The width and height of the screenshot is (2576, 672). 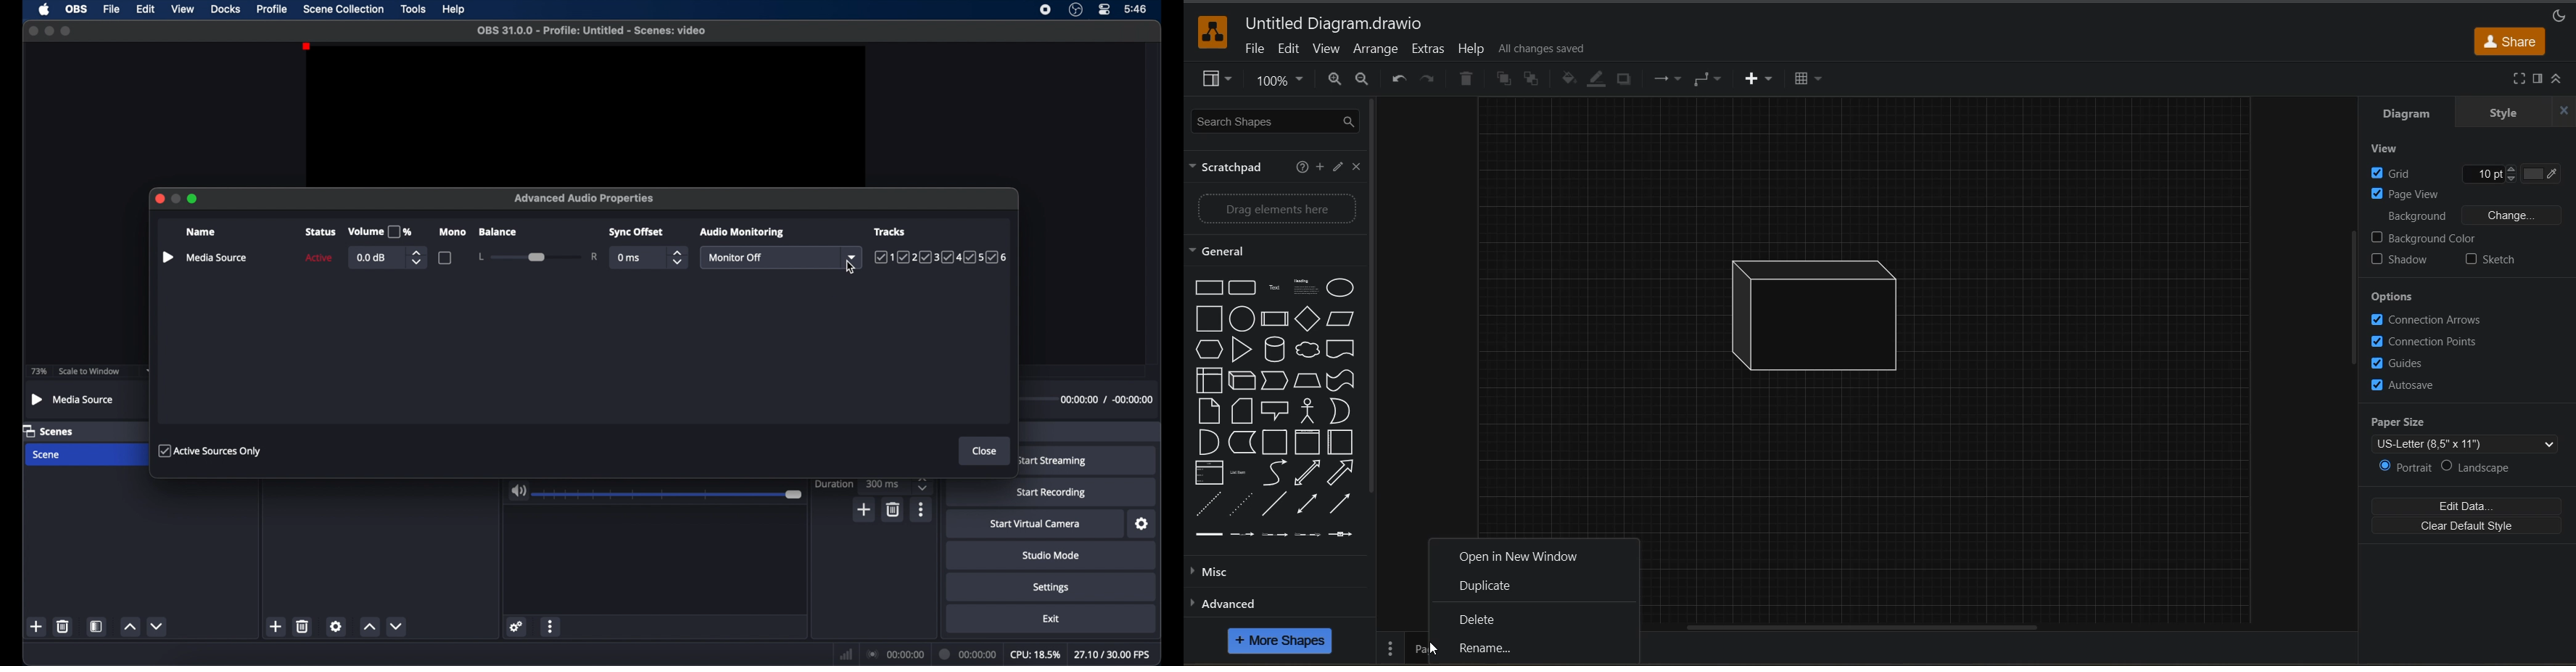 I want to click on tracks, so click(x=891, y=231).